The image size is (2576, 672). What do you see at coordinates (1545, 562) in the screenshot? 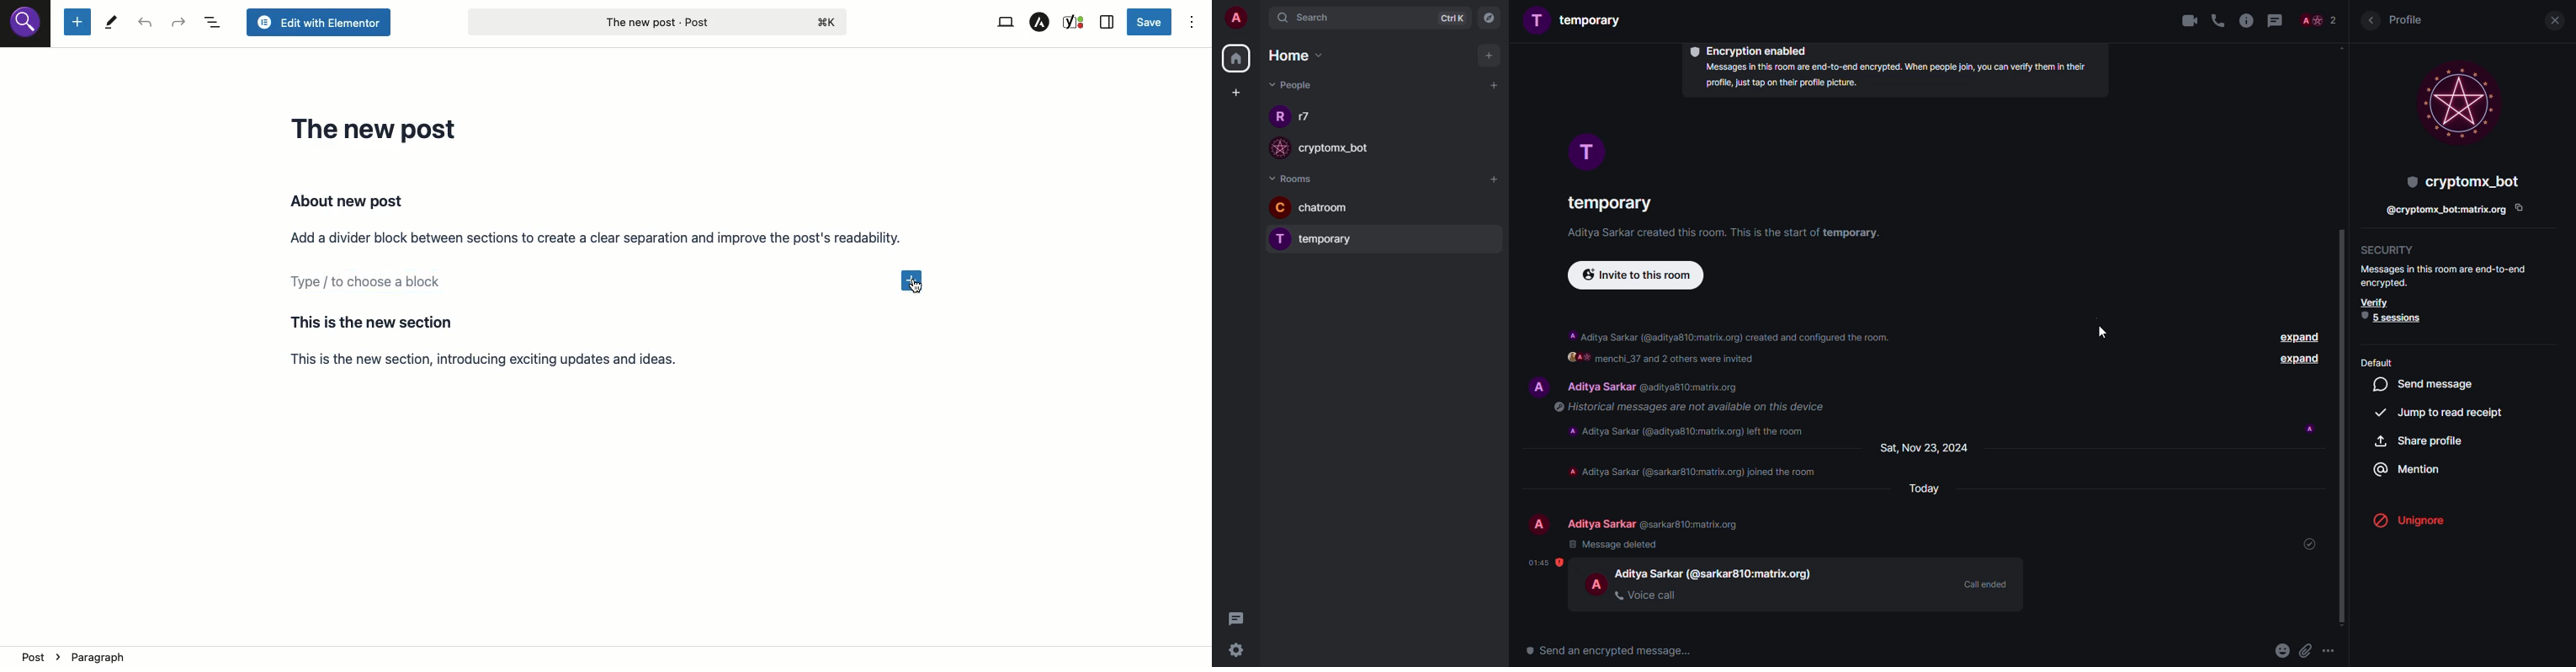
I see `time` at bounding box center [1545, 562].